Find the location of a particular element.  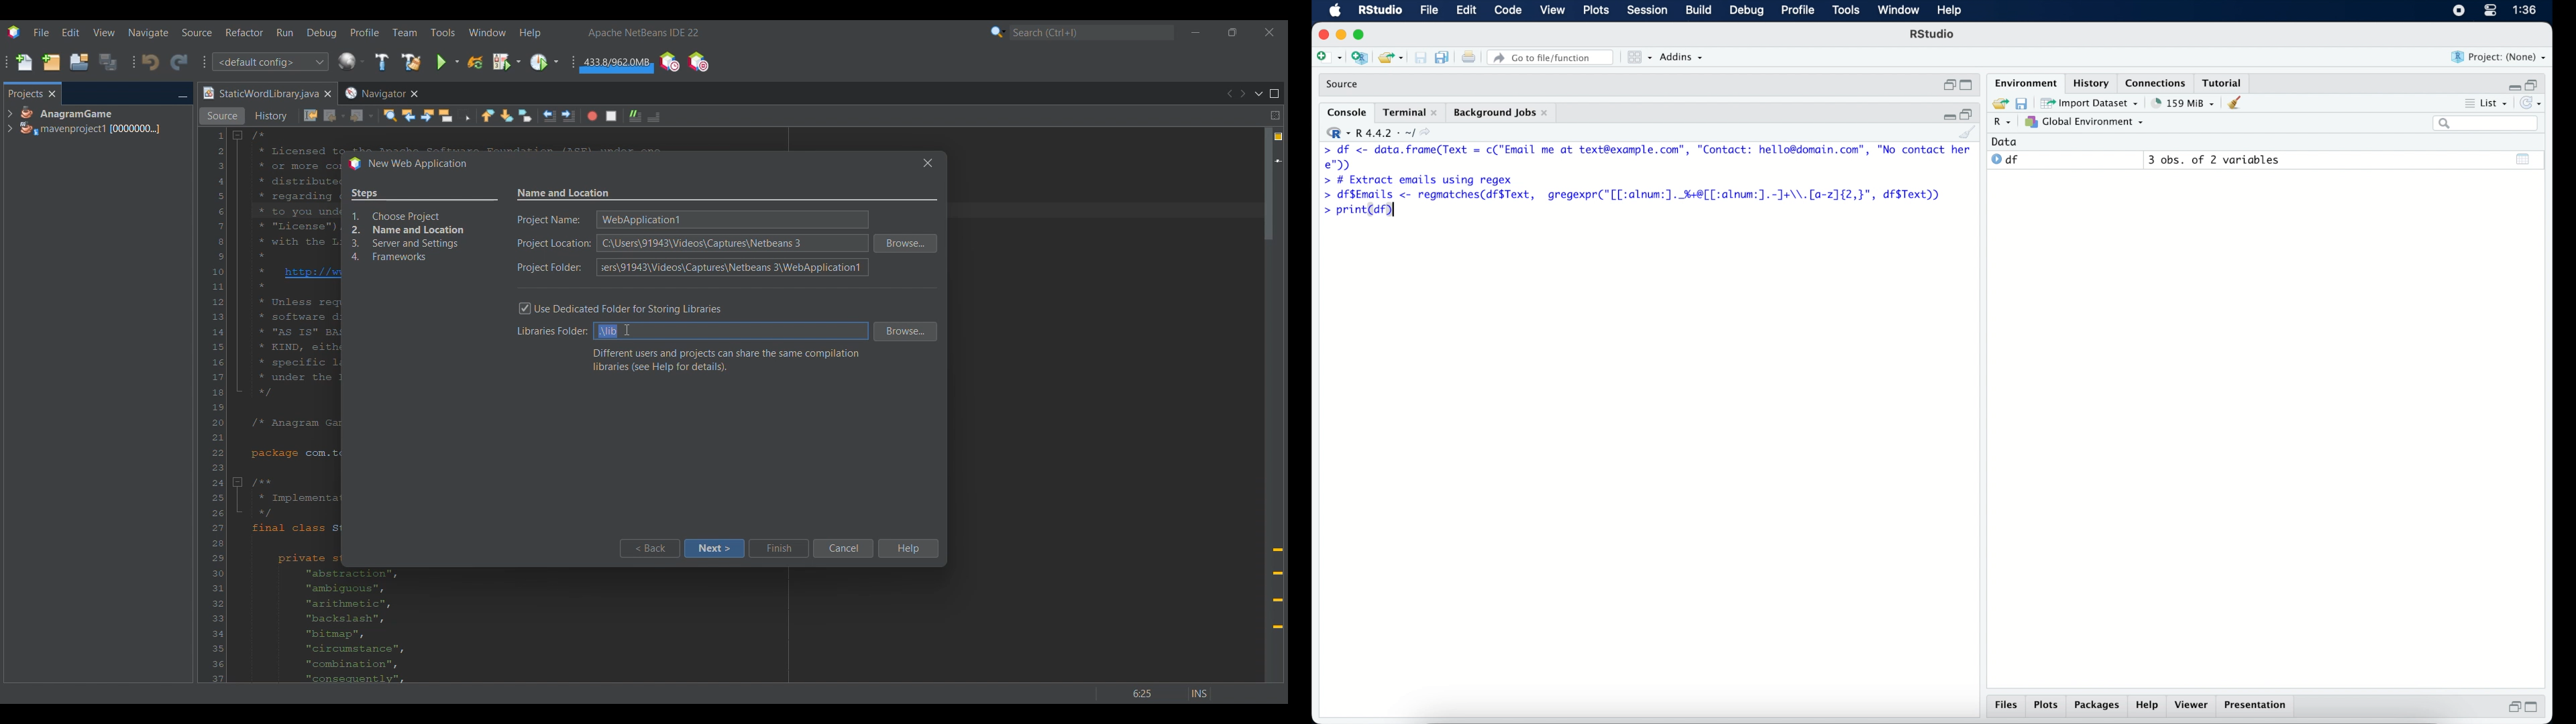

Cancel is located at coordinates (843, 548).